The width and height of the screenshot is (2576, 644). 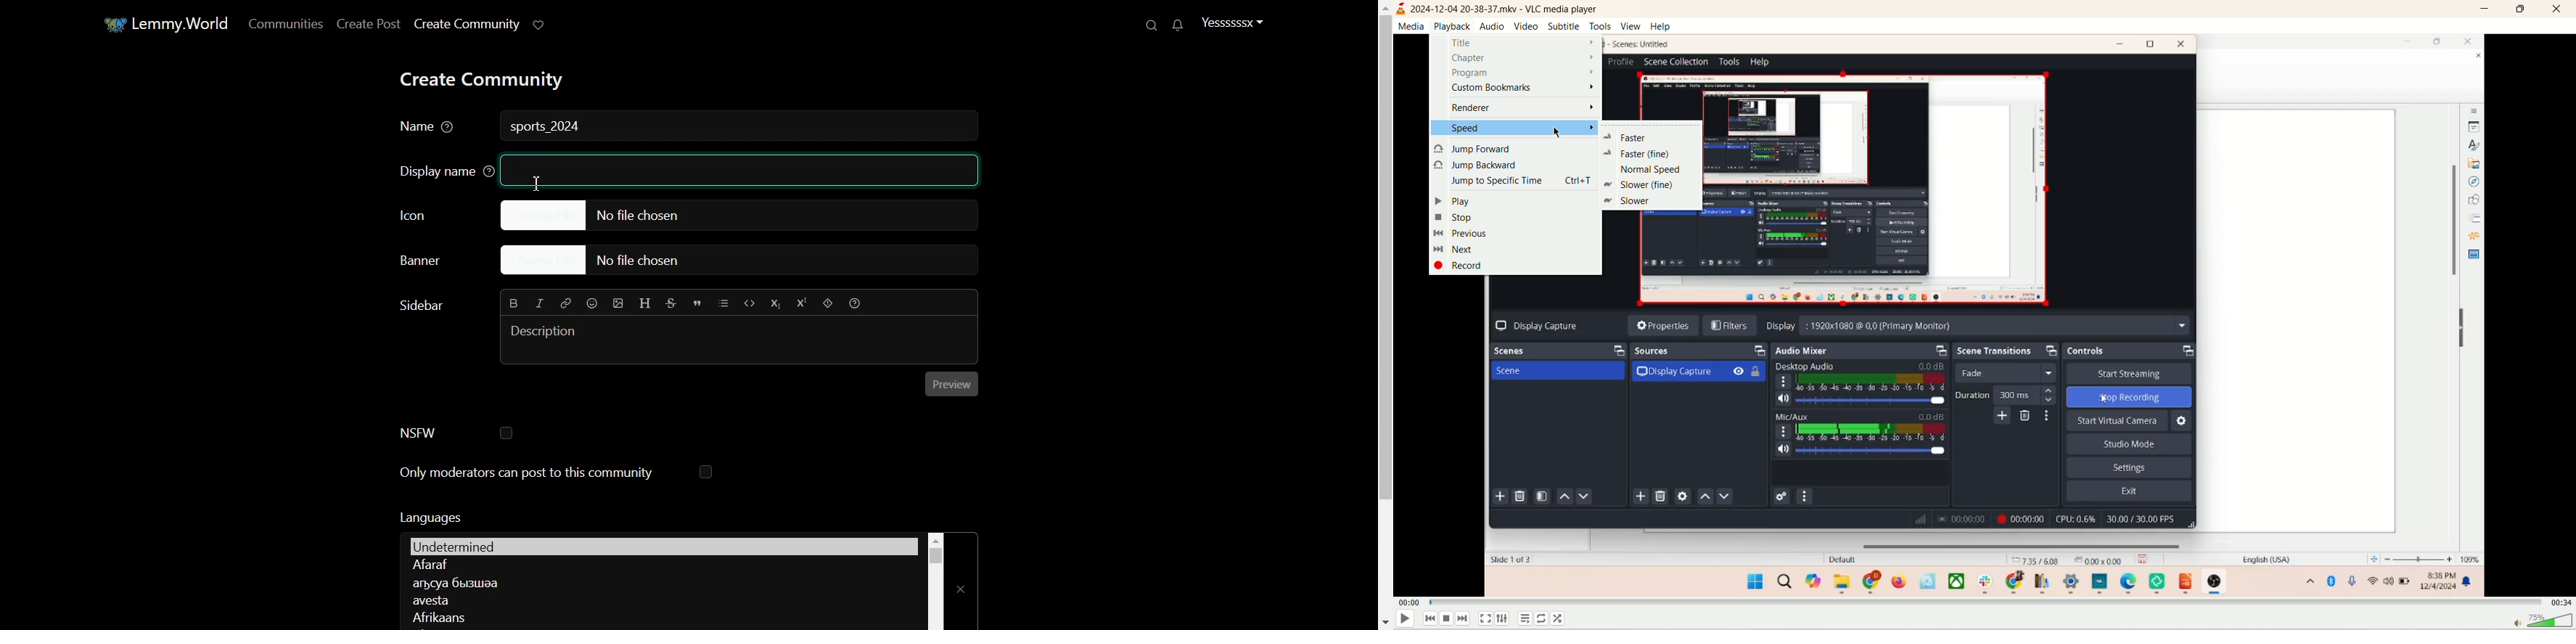 What do you see at coordinates (1476, 149) in the screenshot?
I see `jump forward` at bounding box center [1476, 149].